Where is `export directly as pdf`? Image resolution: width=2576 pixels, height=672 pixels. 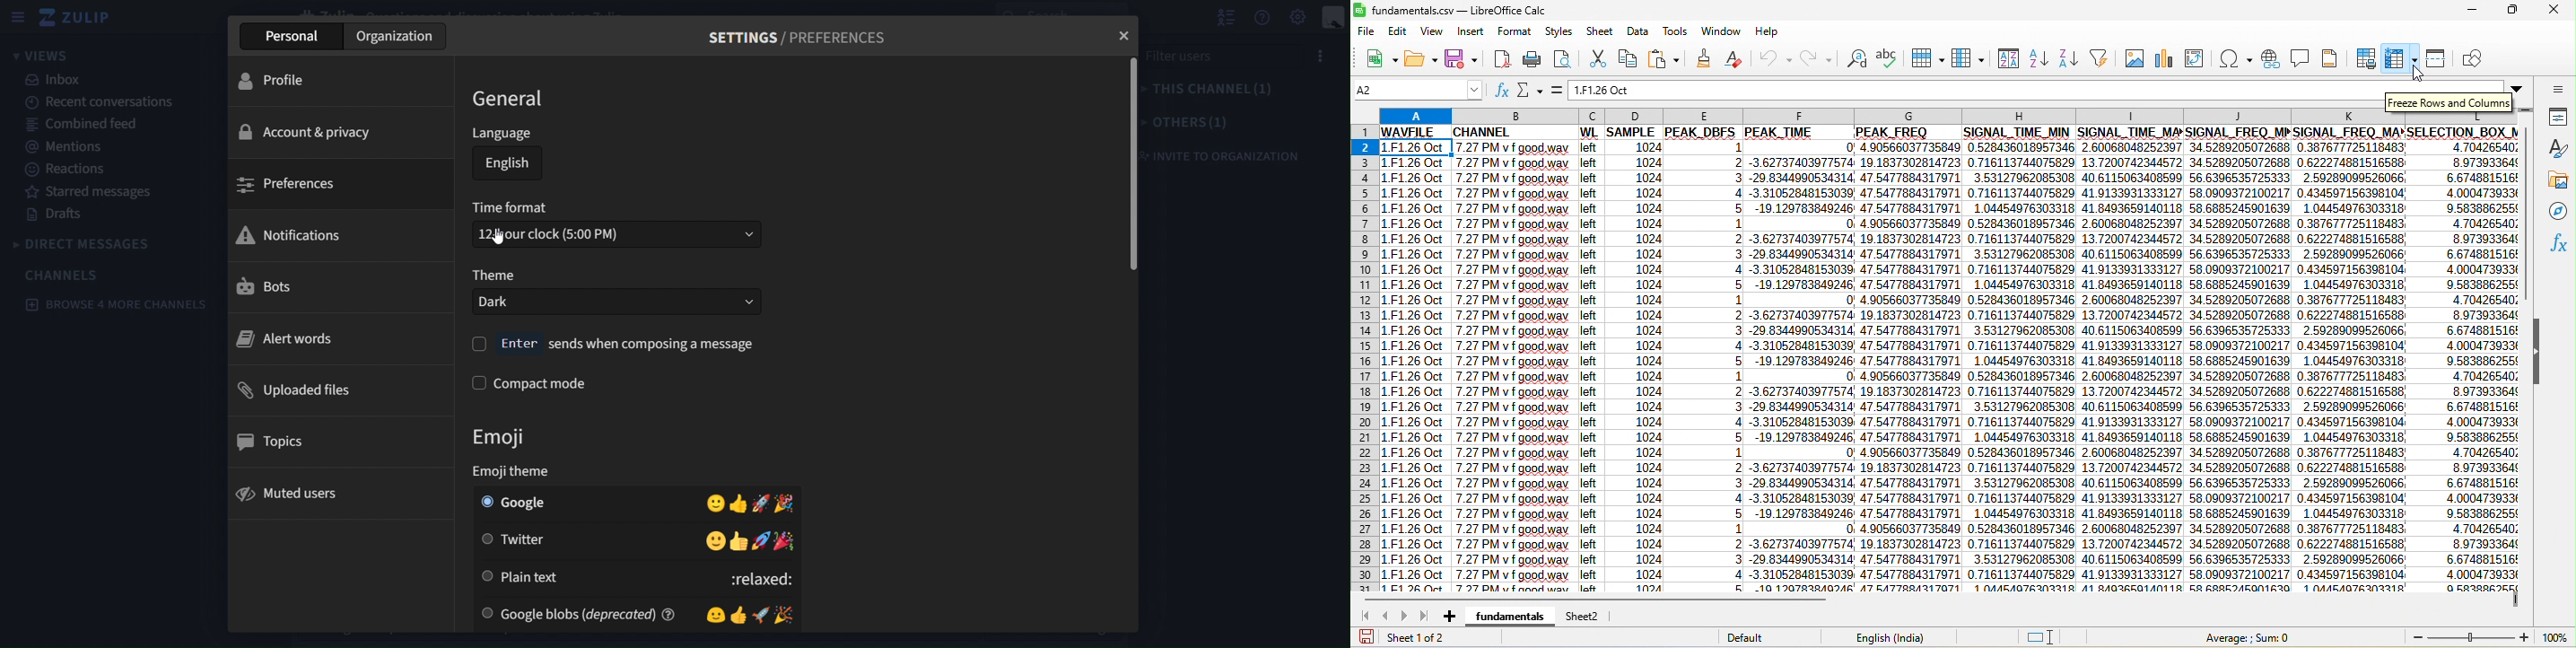
export directly as pdf is located at coordinates (1501, 59).